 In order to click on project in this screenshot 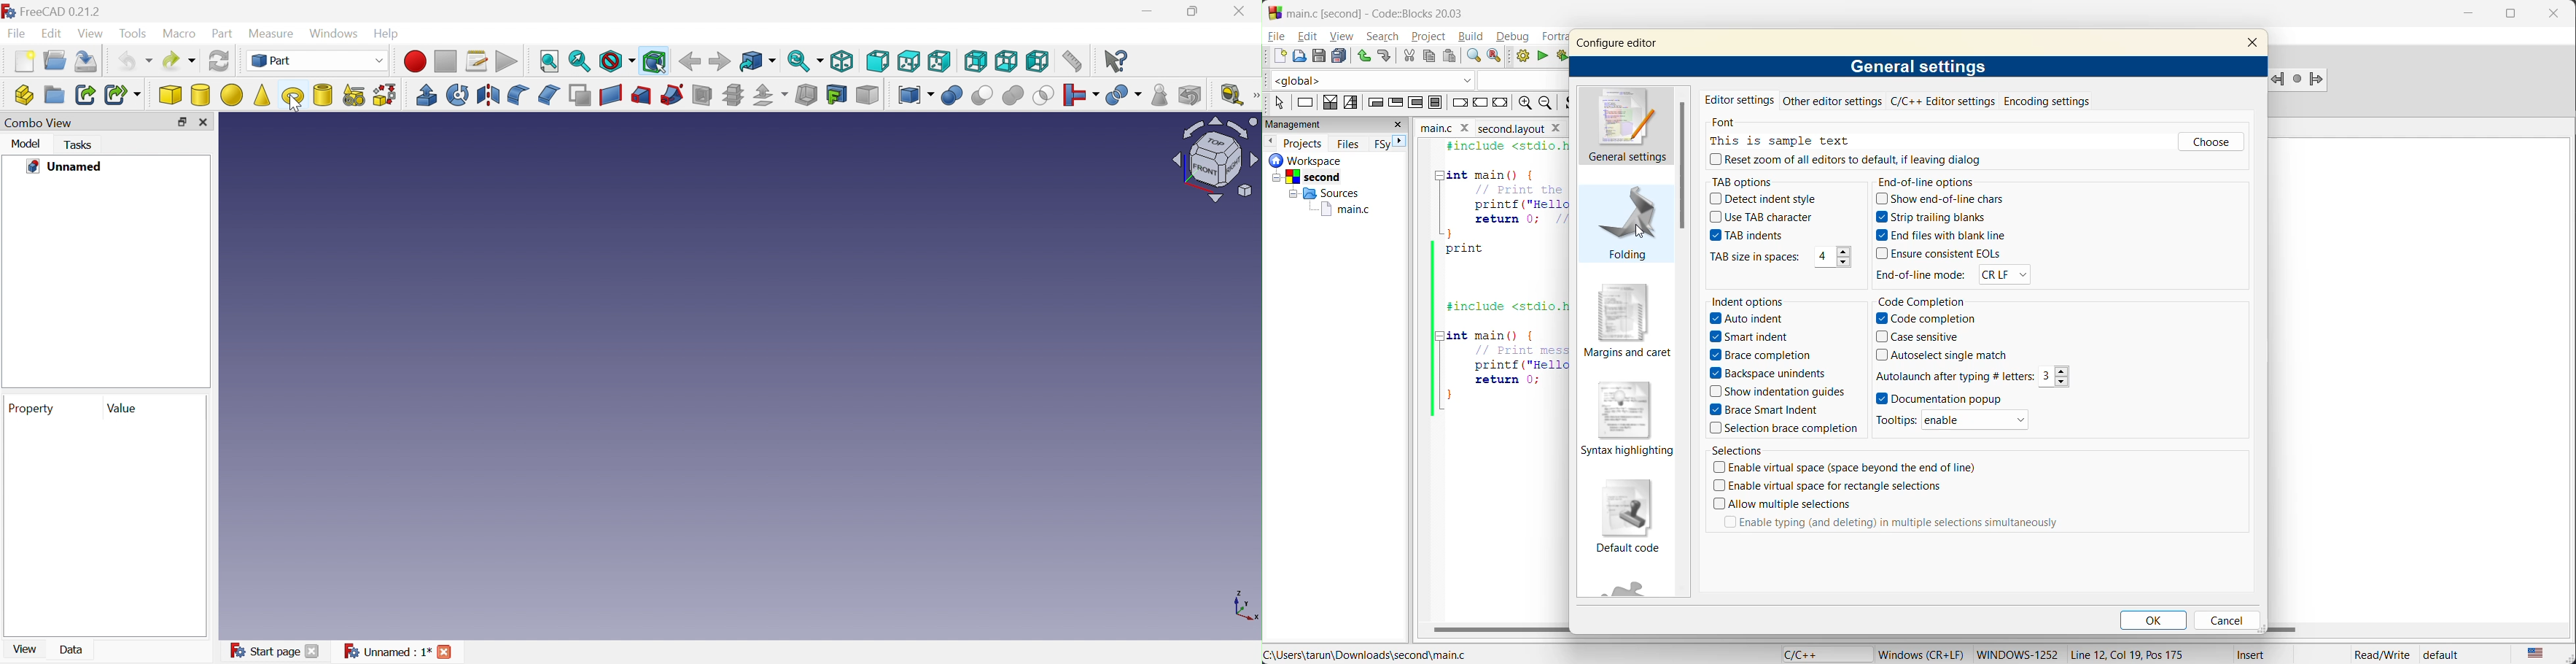, I will do `click(1431, 37)`.